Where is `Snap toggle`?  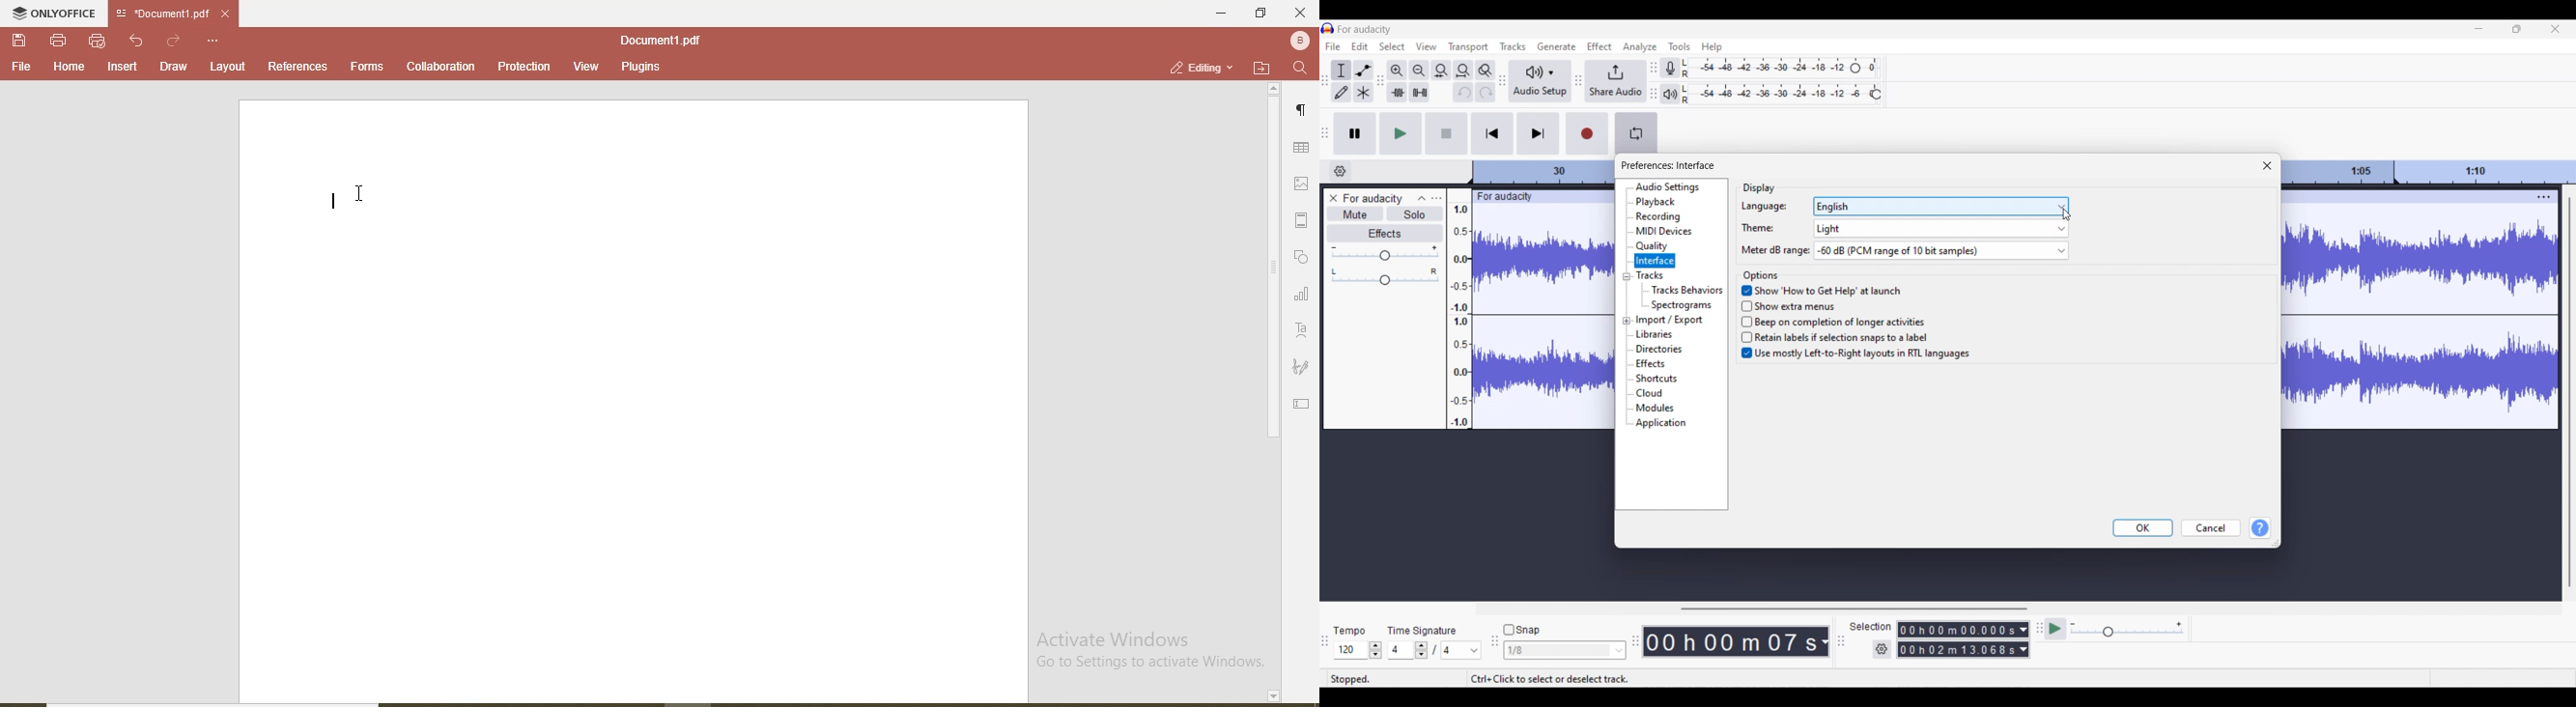
Snap toggle is located at coordinates (1522, 630).